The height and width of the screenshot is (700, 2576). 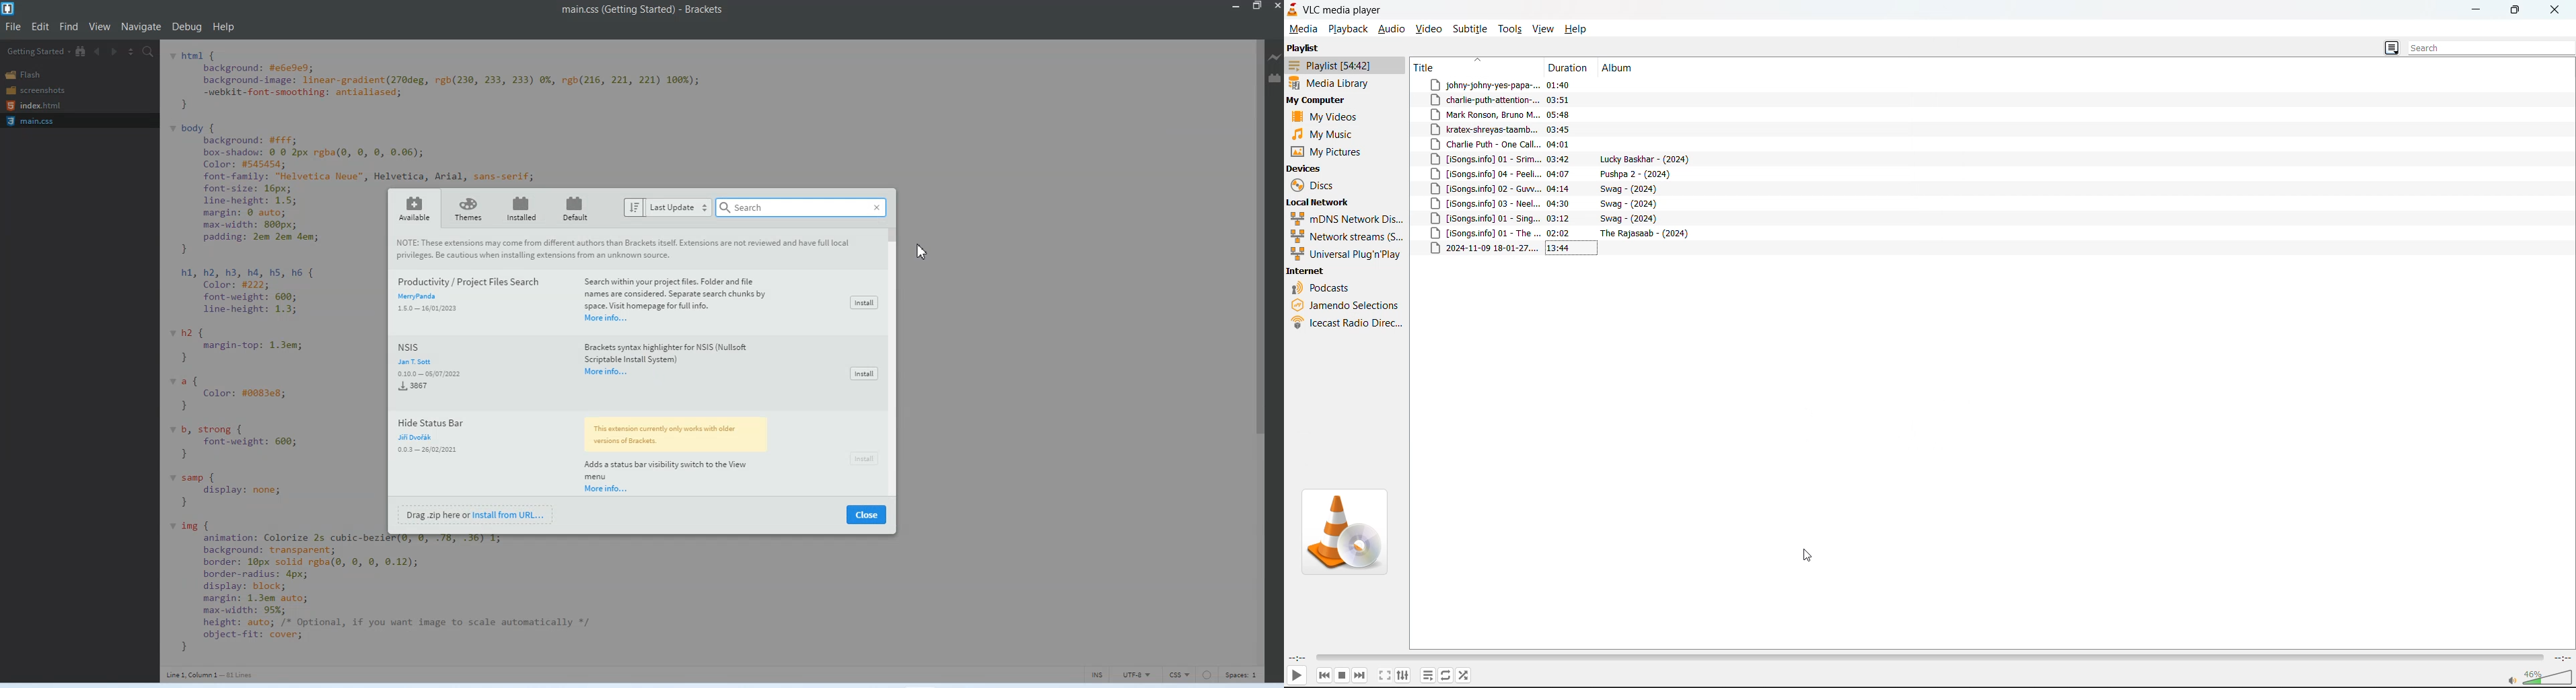 What do you see at coordinates (114, 51) in the screenshot?
I see `Navigate Forwards ` at bounding box center [114, 51].